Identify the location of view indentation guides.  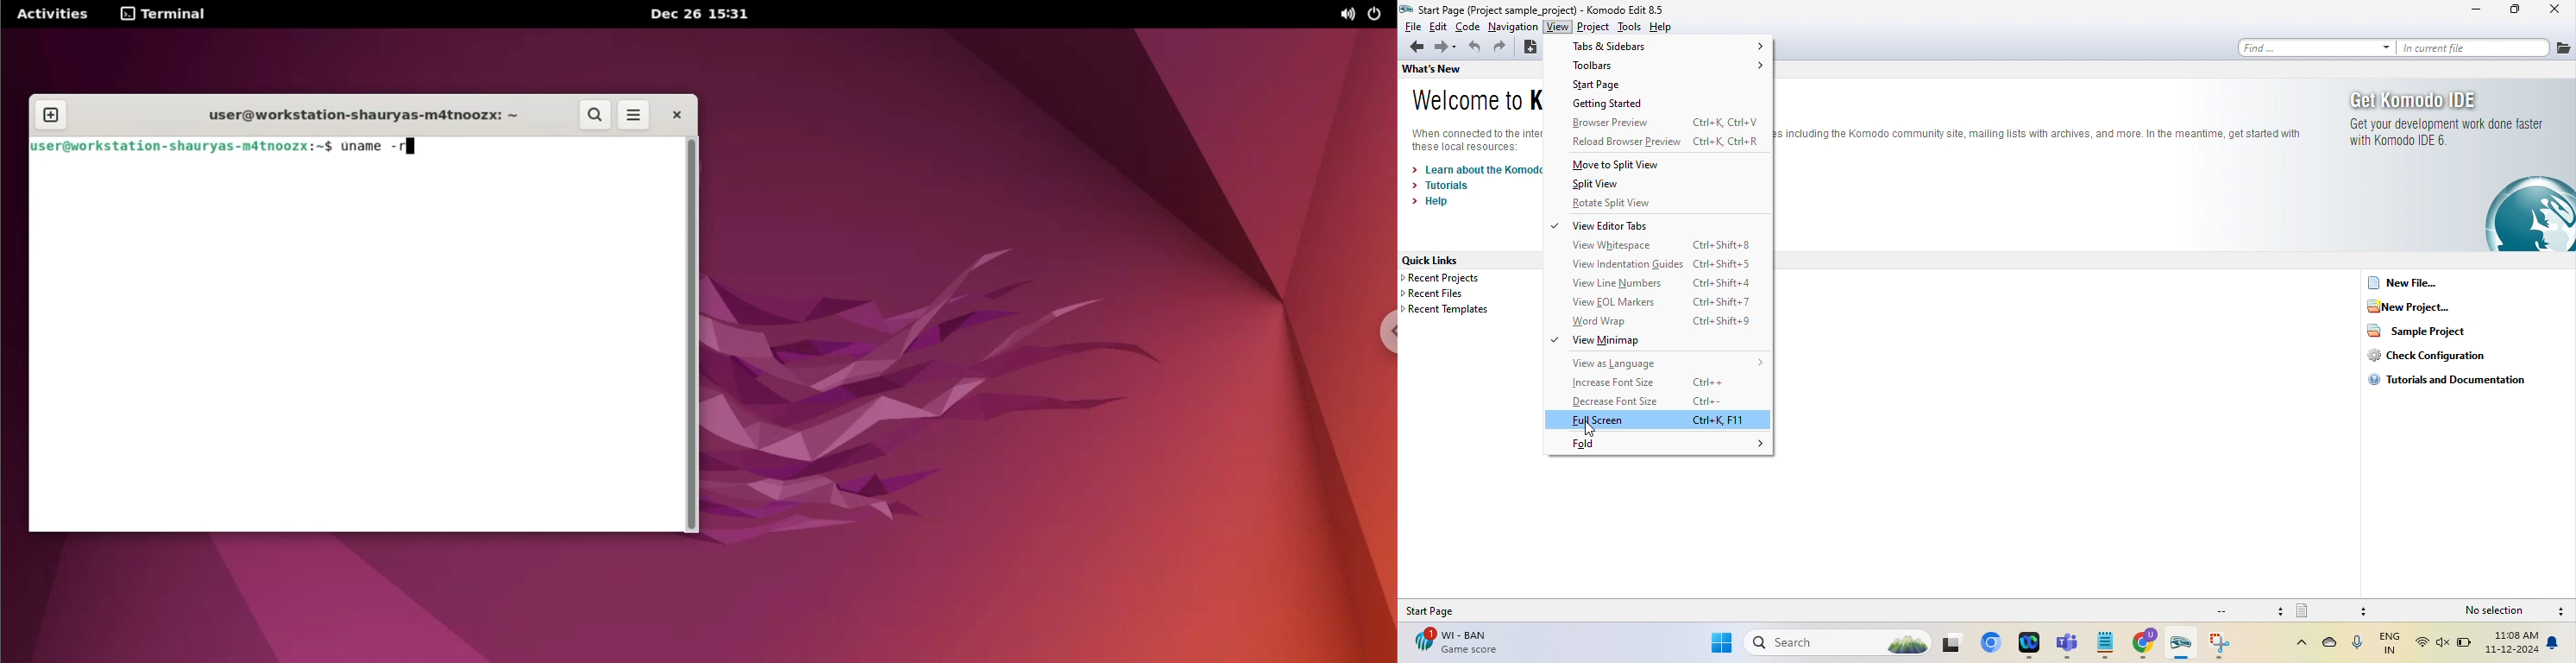
(1660, 264).